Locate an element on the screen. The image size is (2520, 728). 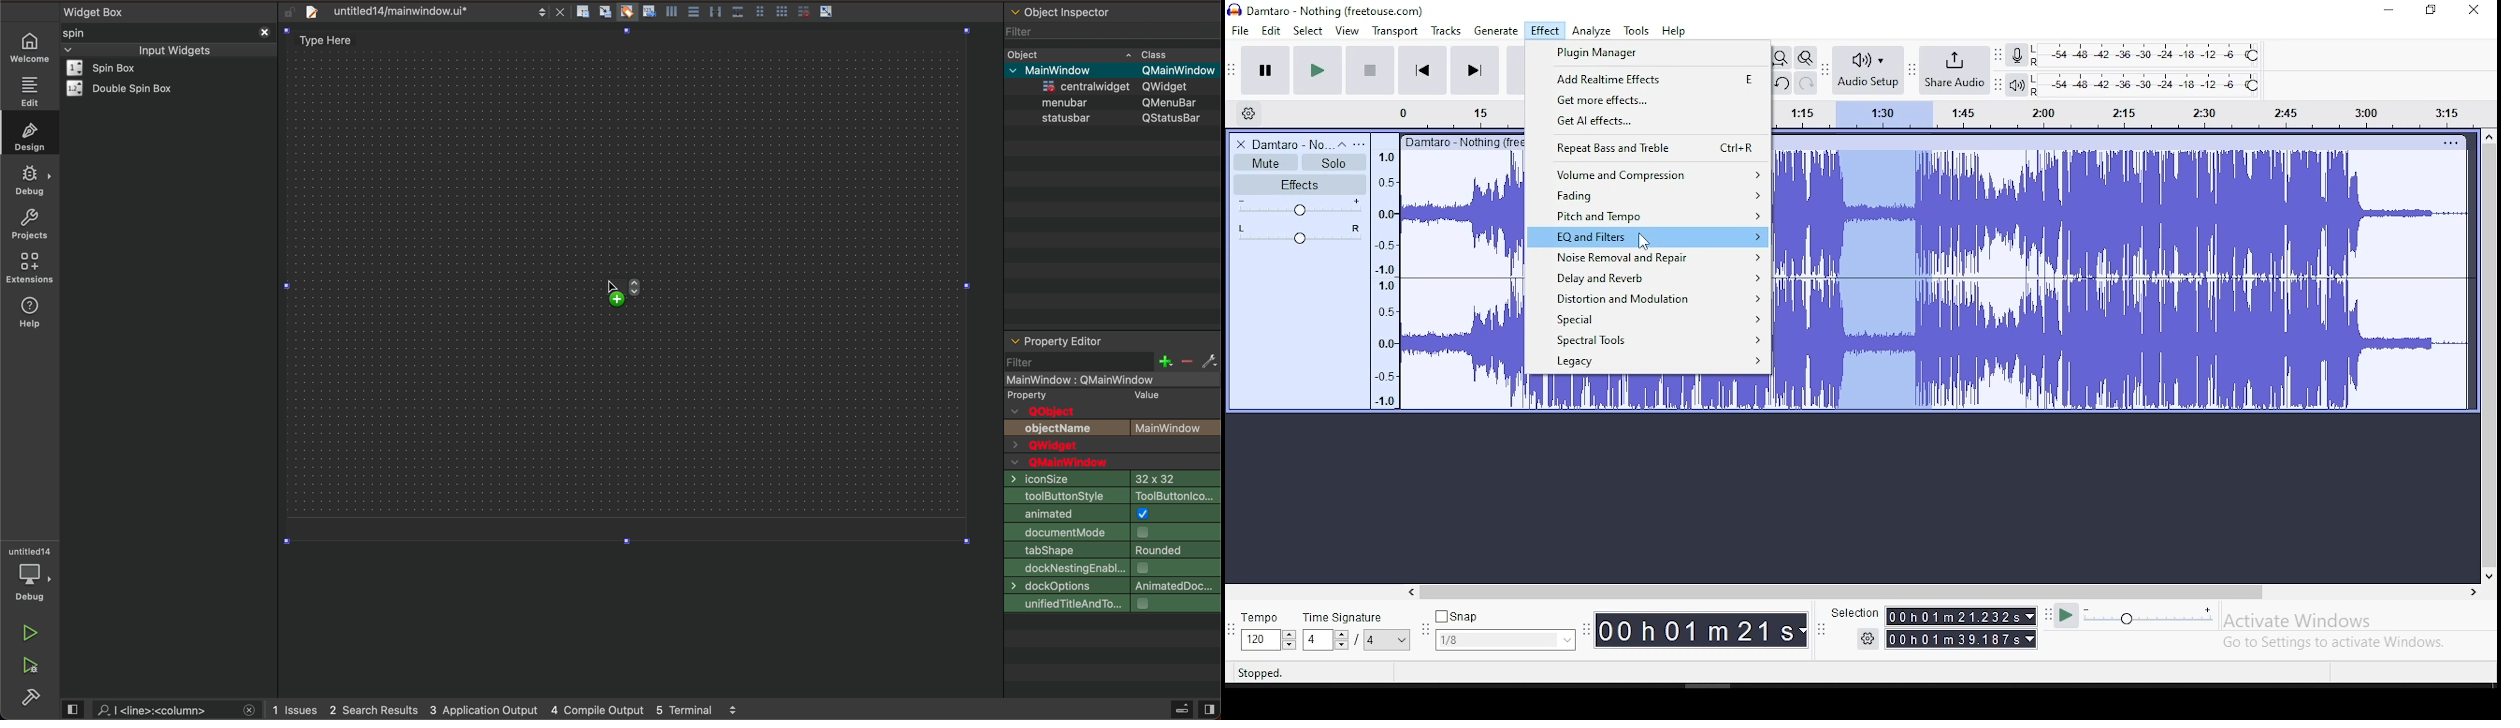
audio track is located at coordinates (1648, 394).